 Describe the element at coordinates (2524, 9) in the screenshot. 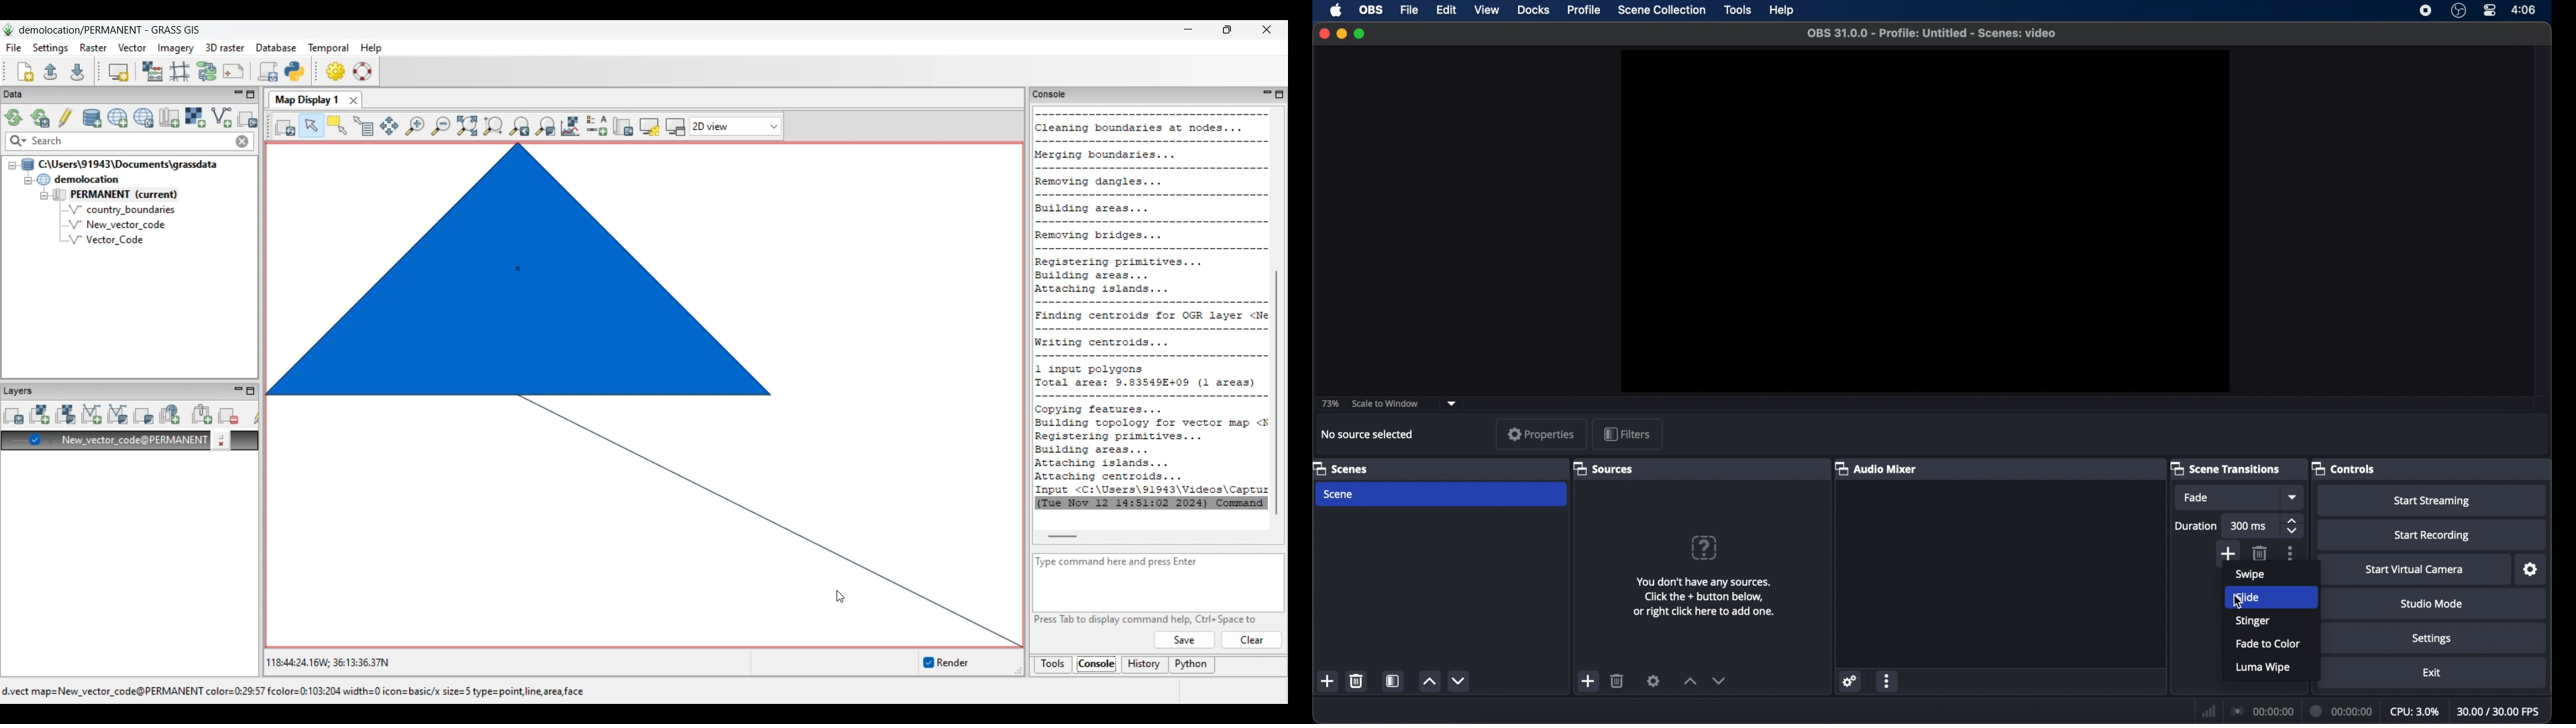

I see `time` at that location.